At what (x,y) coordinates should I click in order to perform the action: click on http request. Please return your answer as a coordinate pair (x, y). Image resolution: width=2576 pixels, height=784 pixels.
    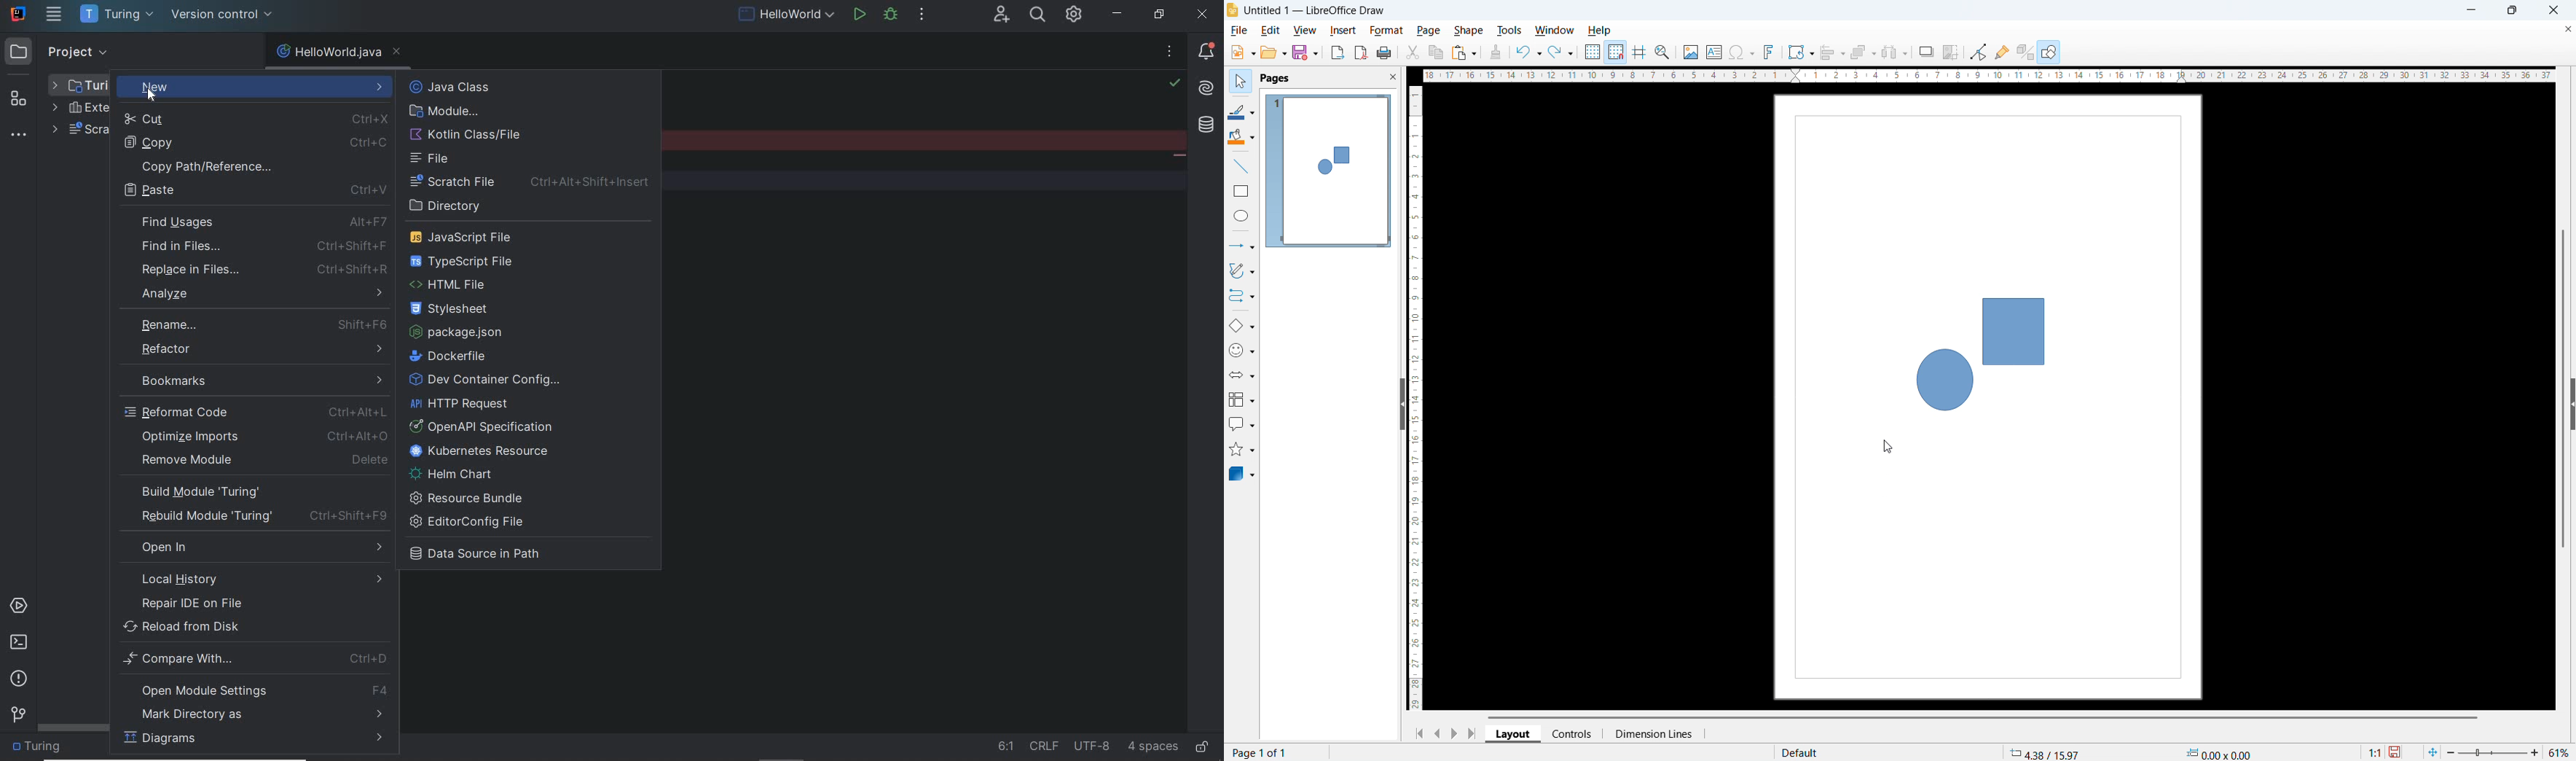
    Looking at the image, I should click on (461, 404).